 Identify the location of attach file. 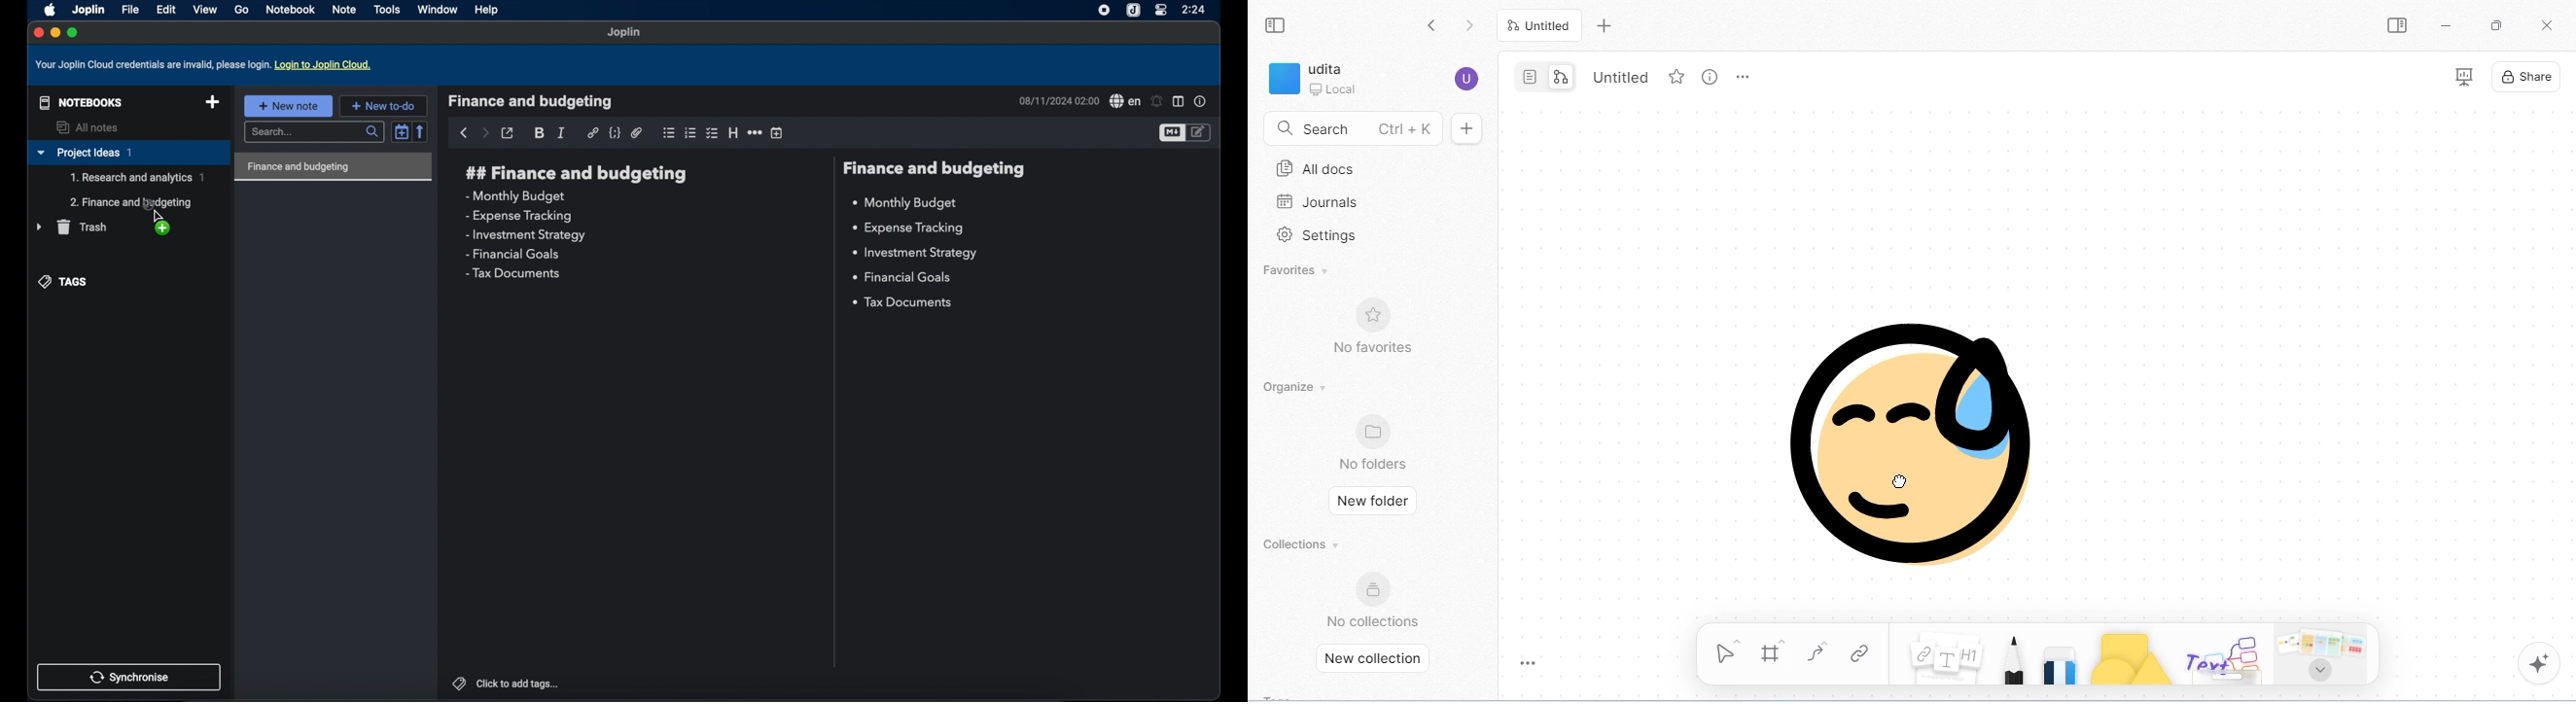
(637, 133).